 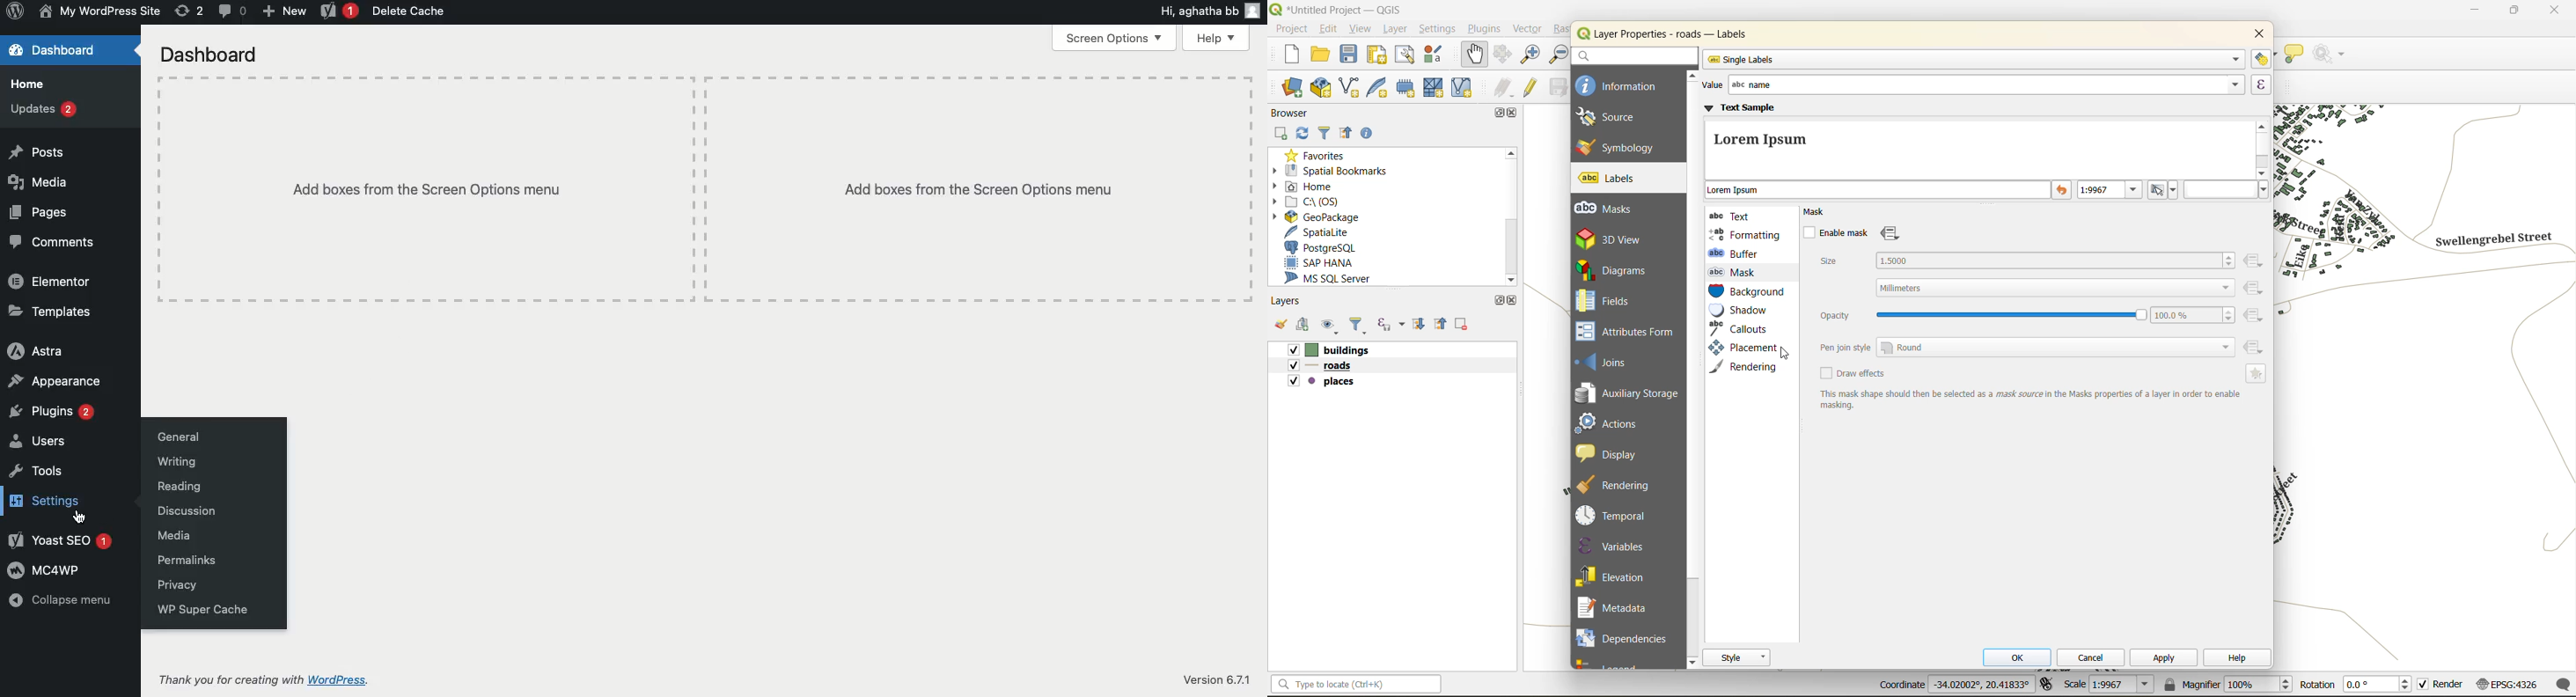 I want to click on Dashboard, so click(x=54, y=50).